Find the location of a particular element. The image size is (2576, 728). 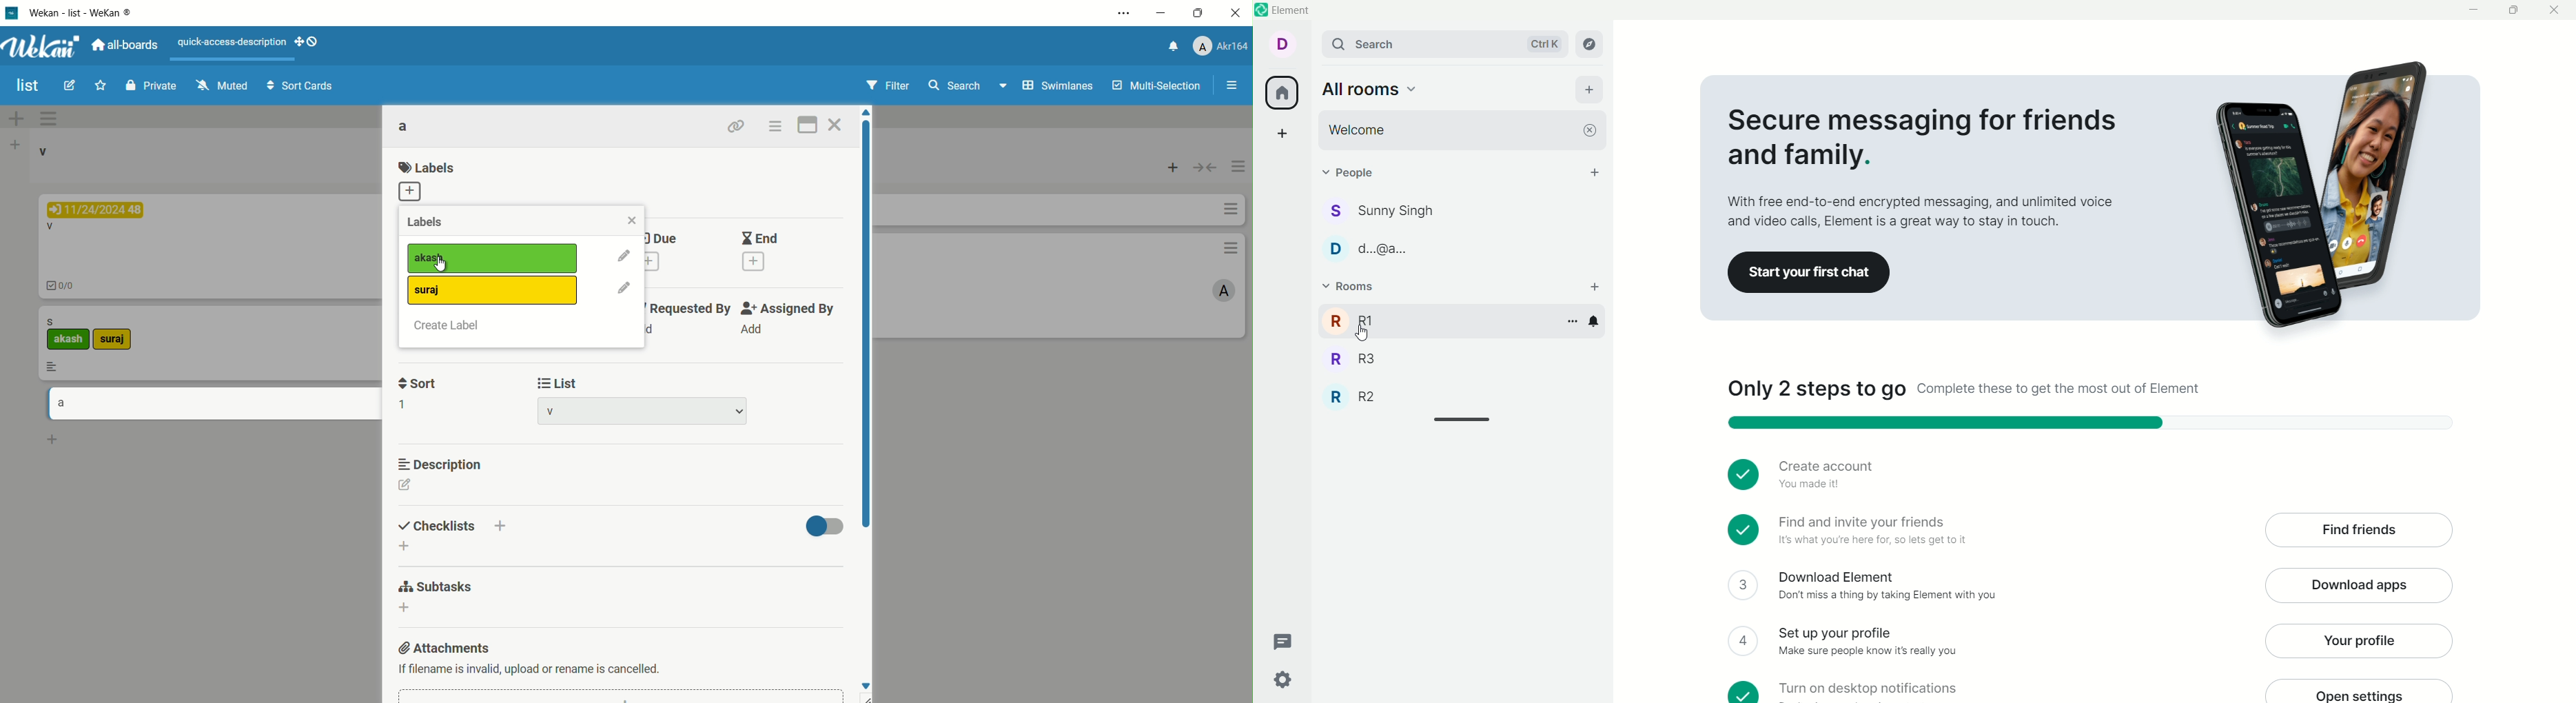

cursor is located at coordinates (442, 265).